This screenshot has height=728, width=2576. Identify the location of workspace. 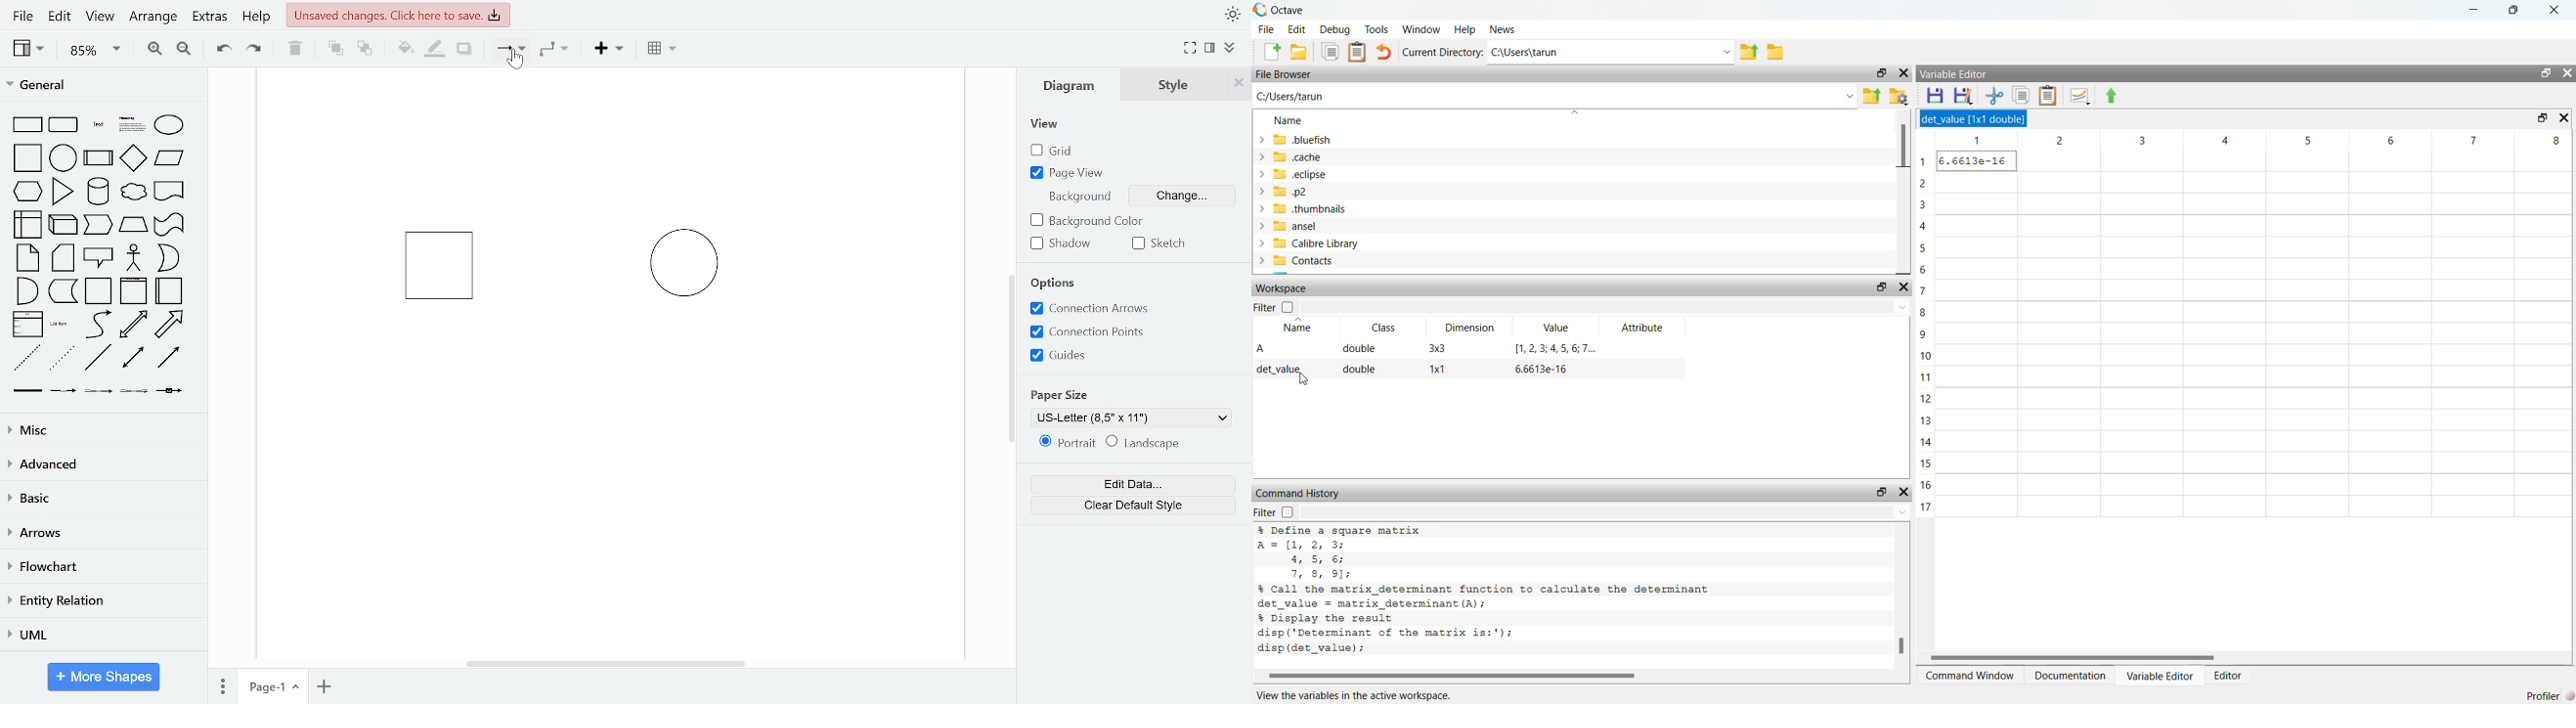
(1282, 289).